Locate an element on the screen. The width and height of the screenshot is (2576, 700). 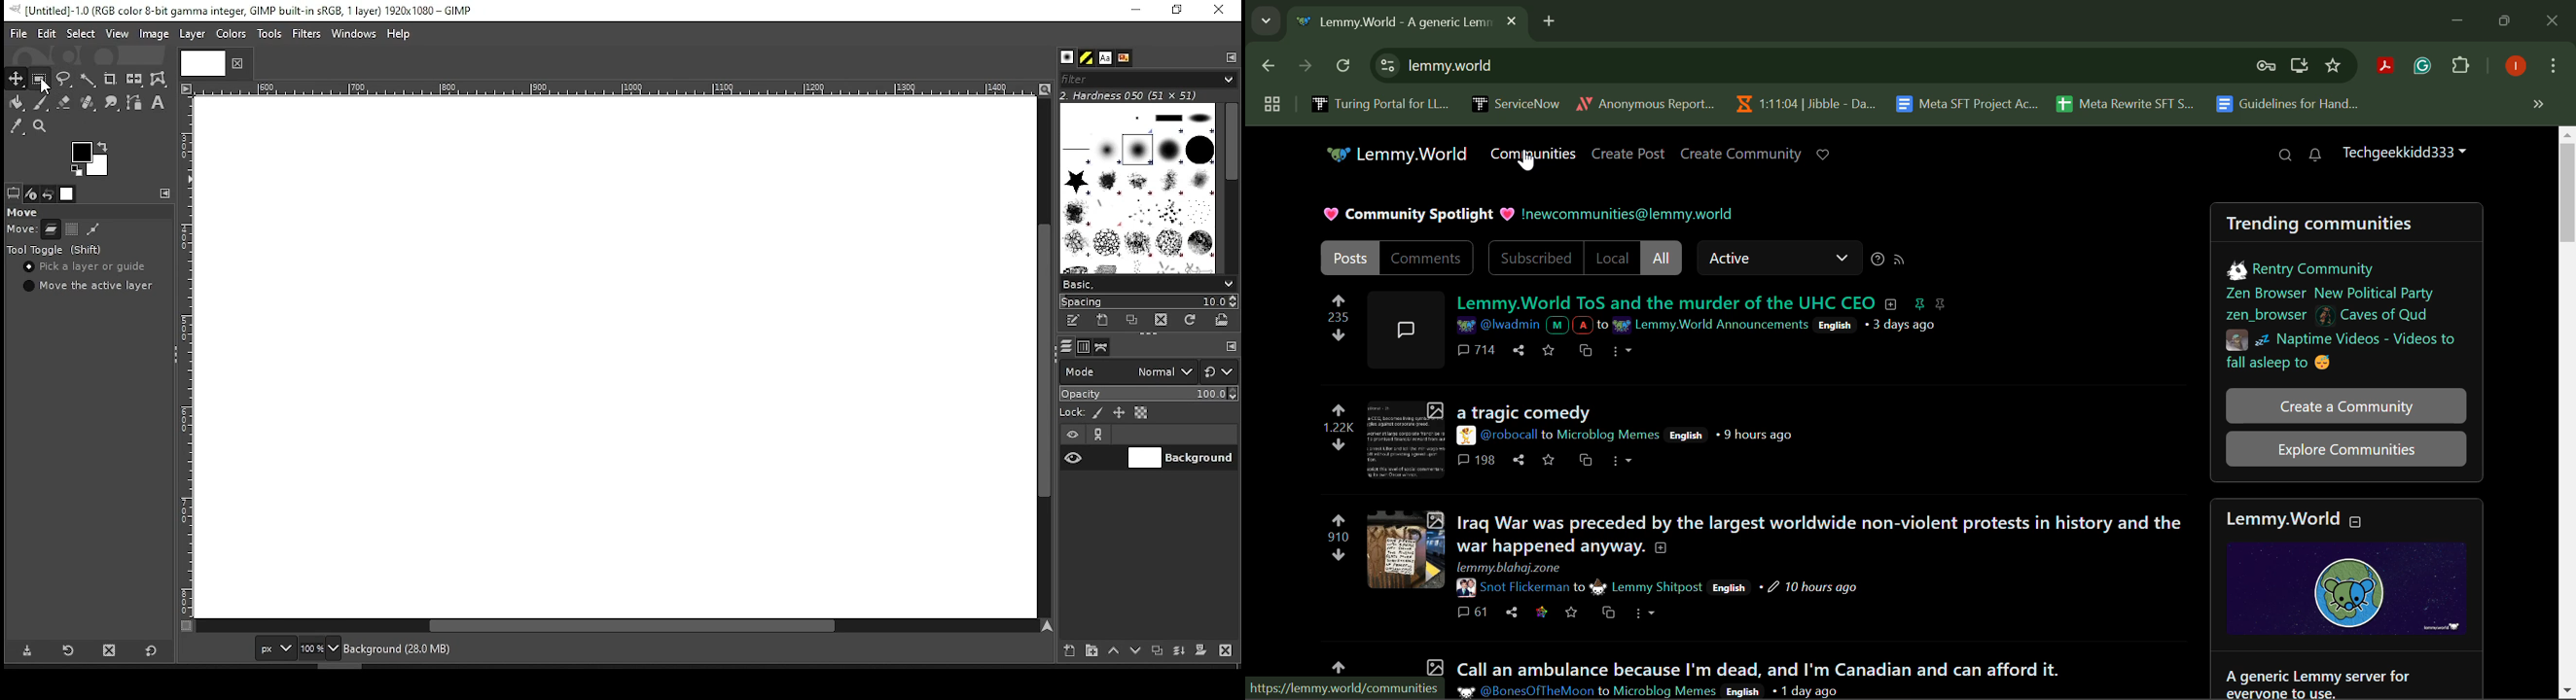
create a new brush is located at coordinates (1105, 320).